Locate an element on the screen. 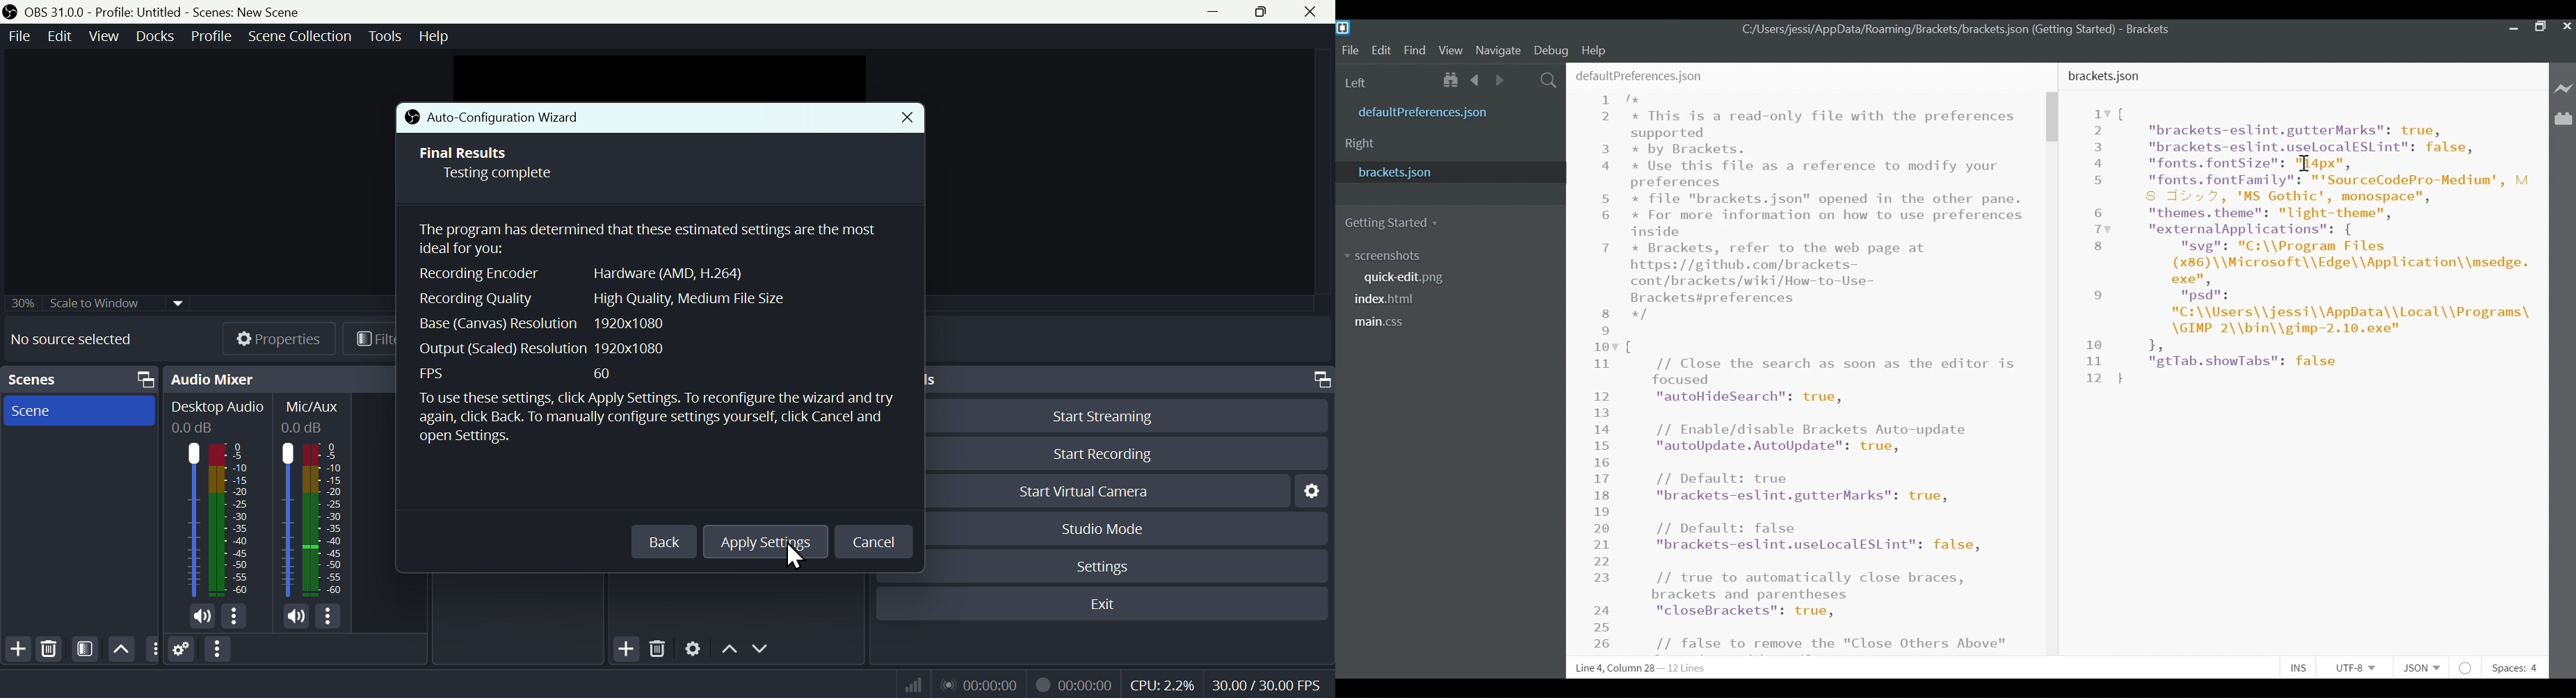 The width and height of the screenshot is (2576, 700). Delete is located at coordinates (50, 649).